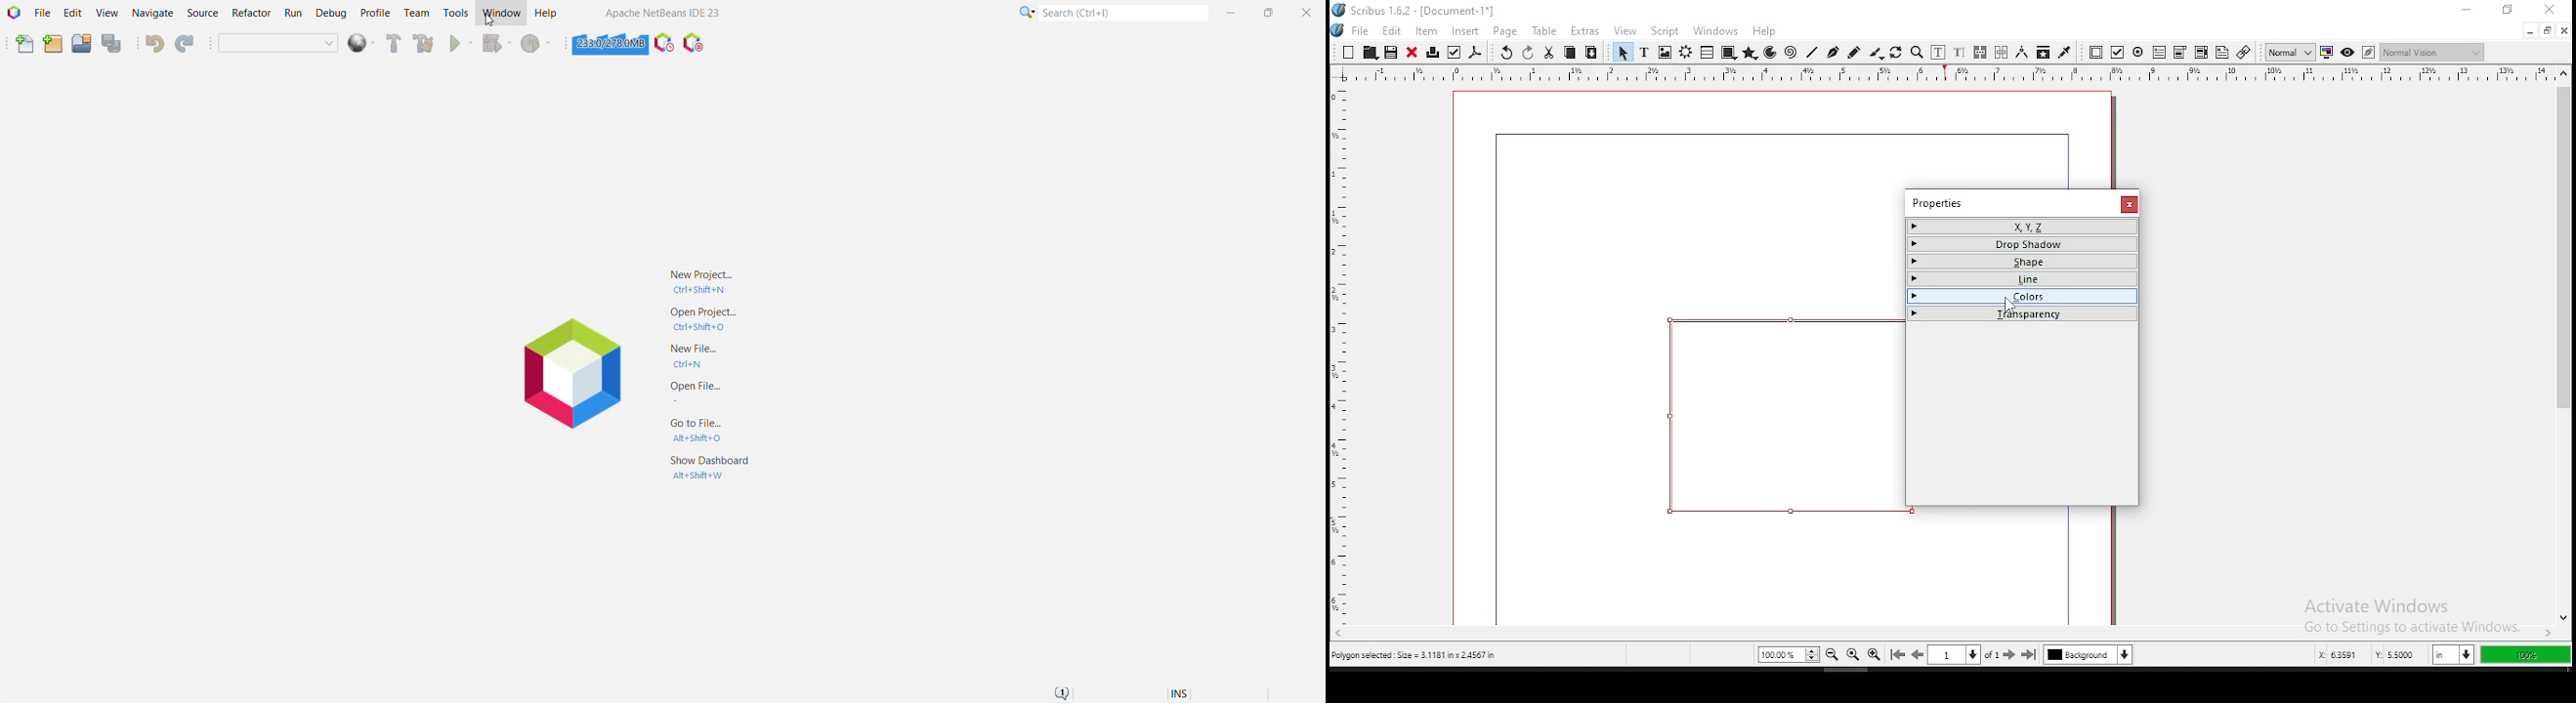 The height and width of the screenshot is (728, 2576). I want to click on select current page, so click(1954, 654).